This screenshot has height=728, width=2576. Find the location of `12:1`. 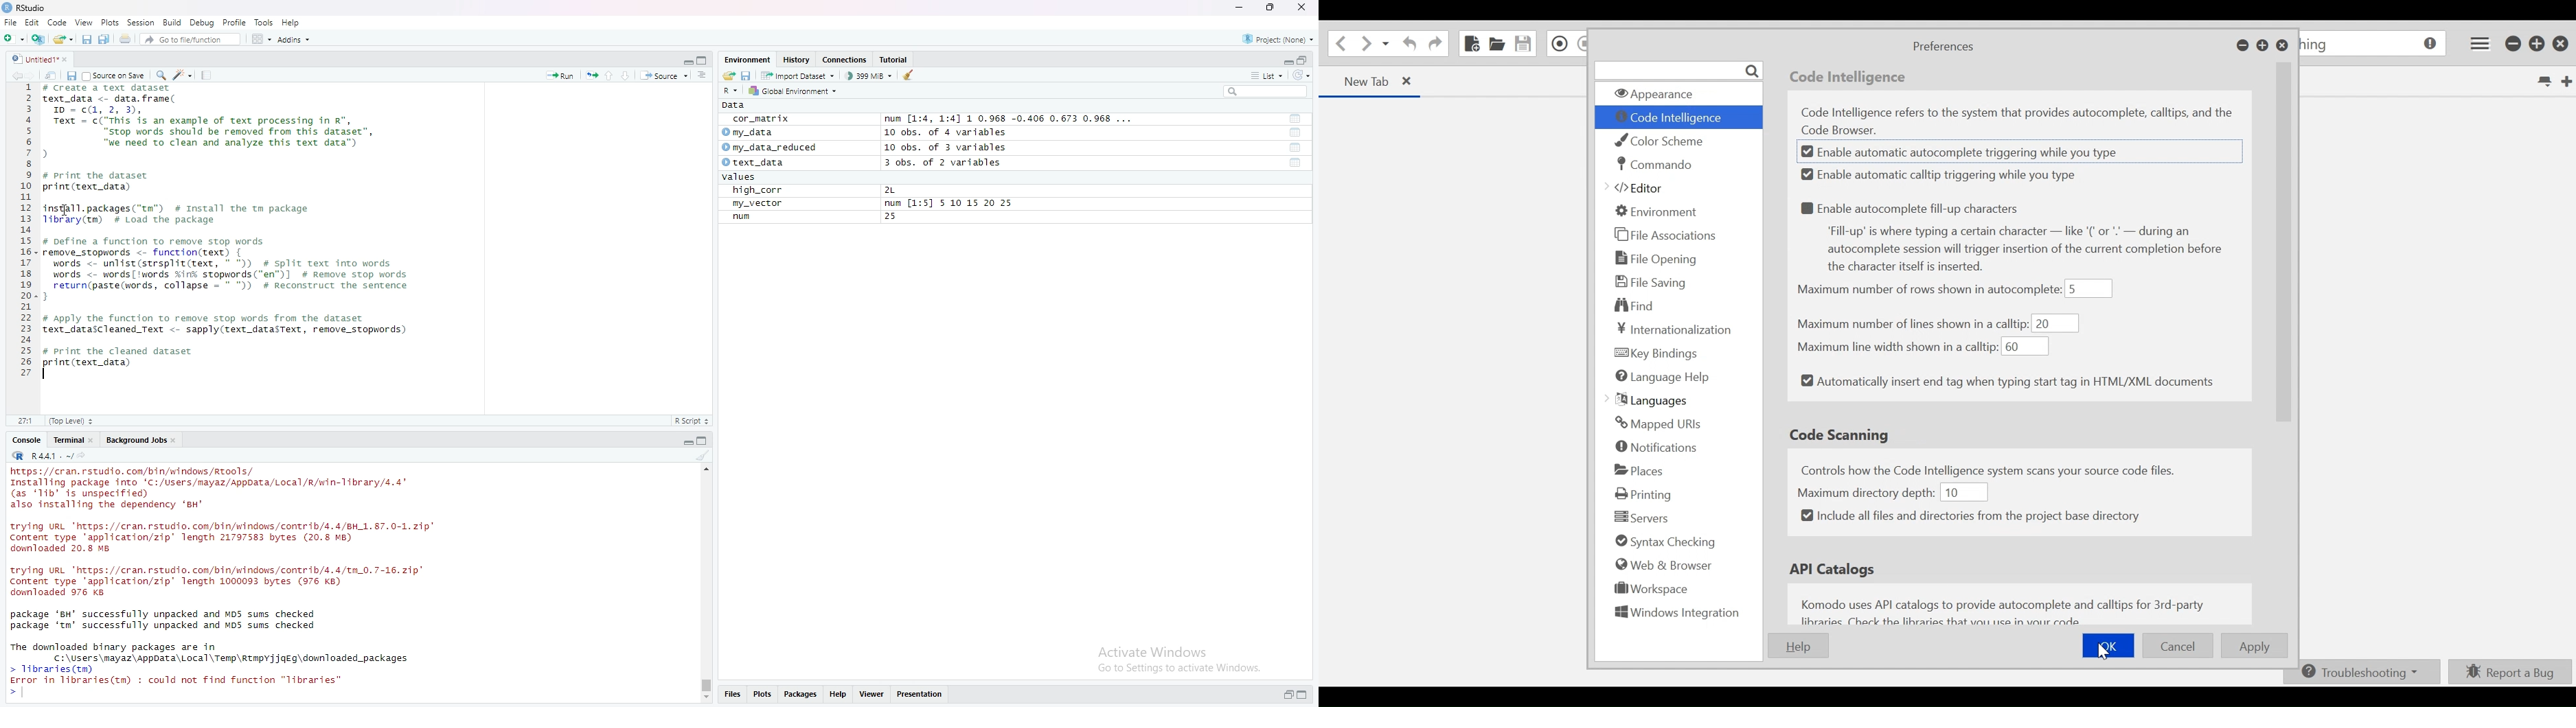

12:1 is located at coordinates (26, 421).